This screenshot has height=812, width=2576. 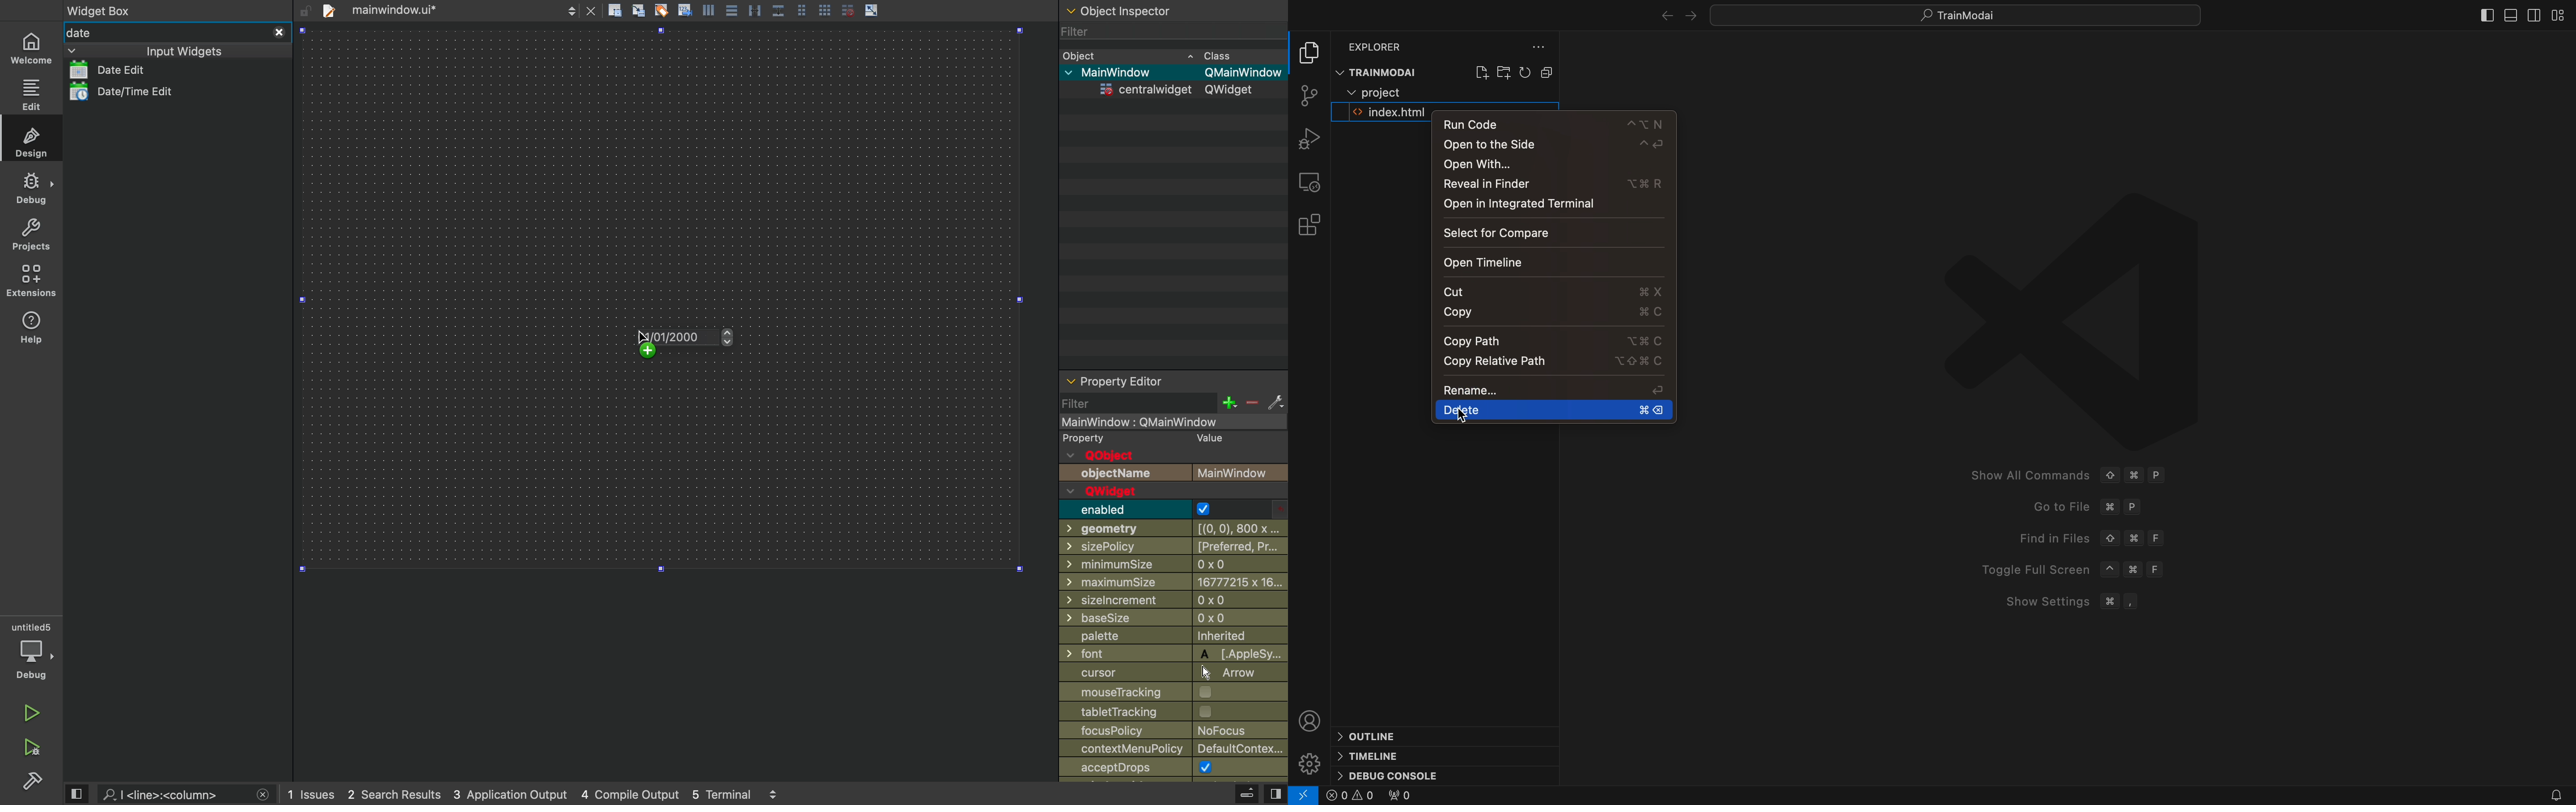 I want to click on create folder, so click(x=1503, y=71).